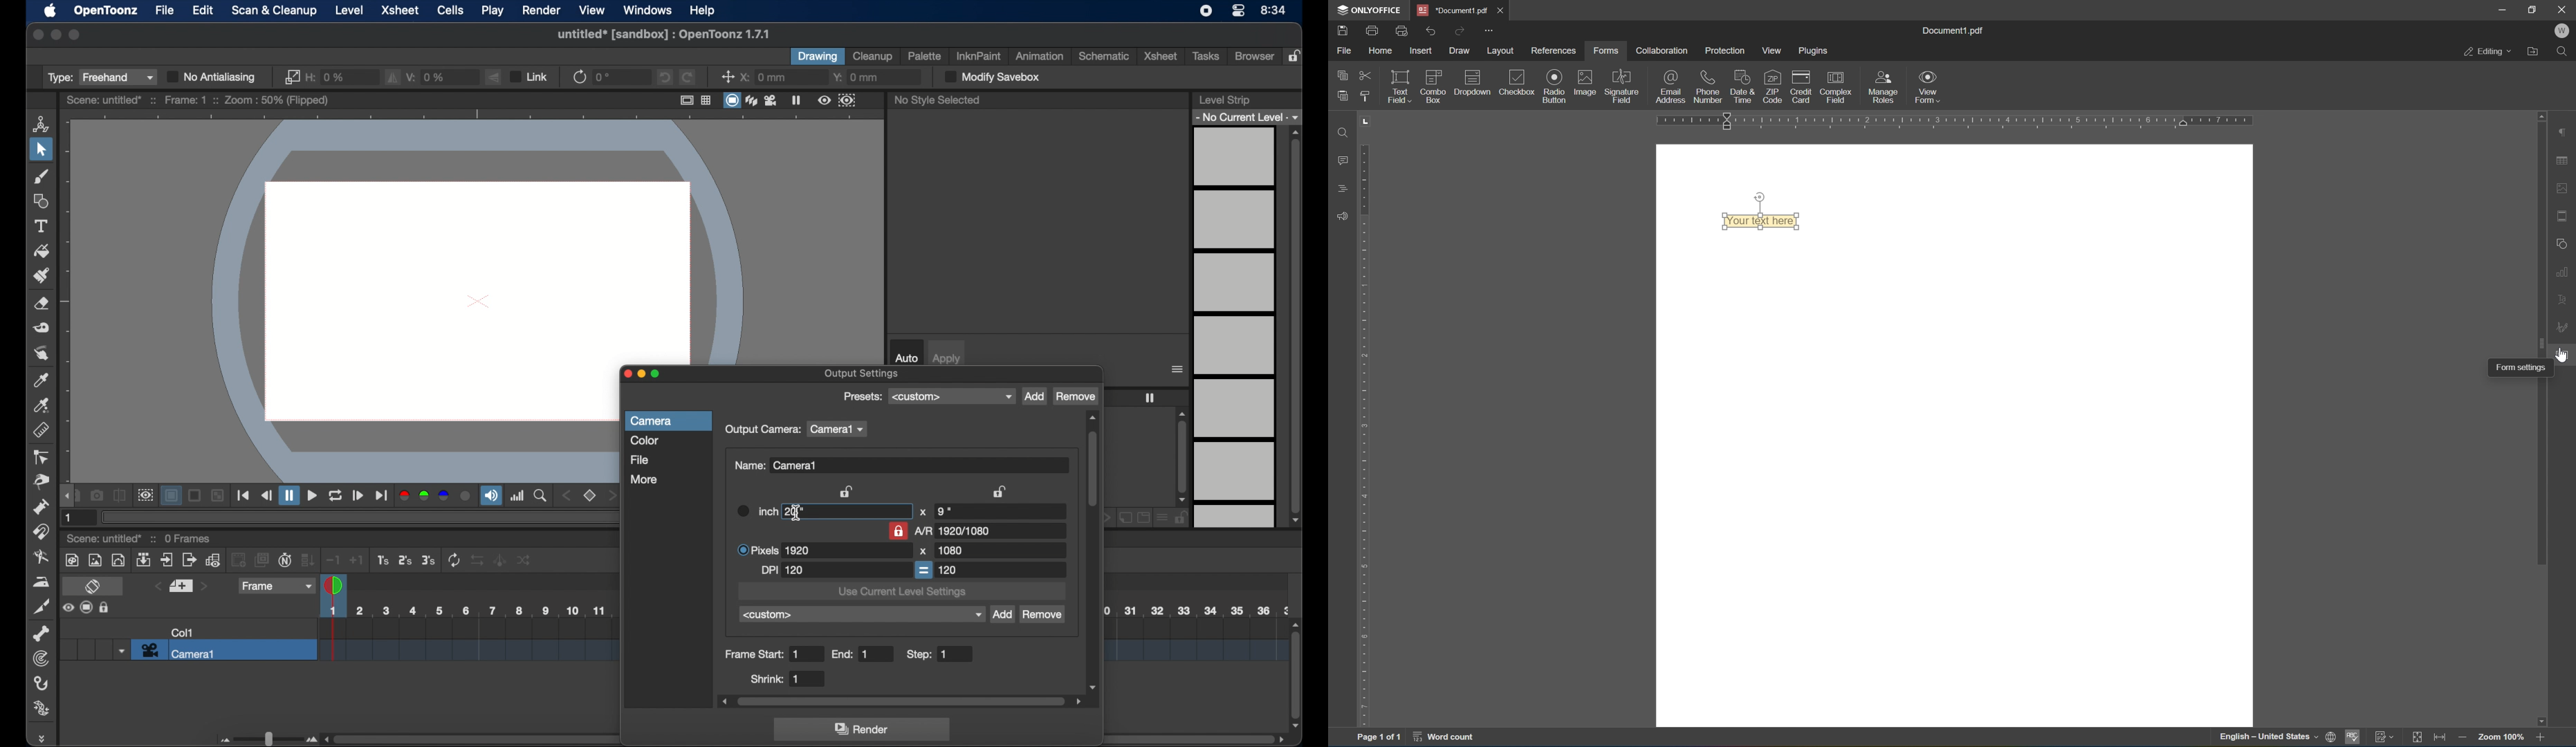 This screenshot has height=756, width=2576. What do you see at coordinates (1499, 10) in the screenshot?
I see `close` at bounding box center [1499, 10].